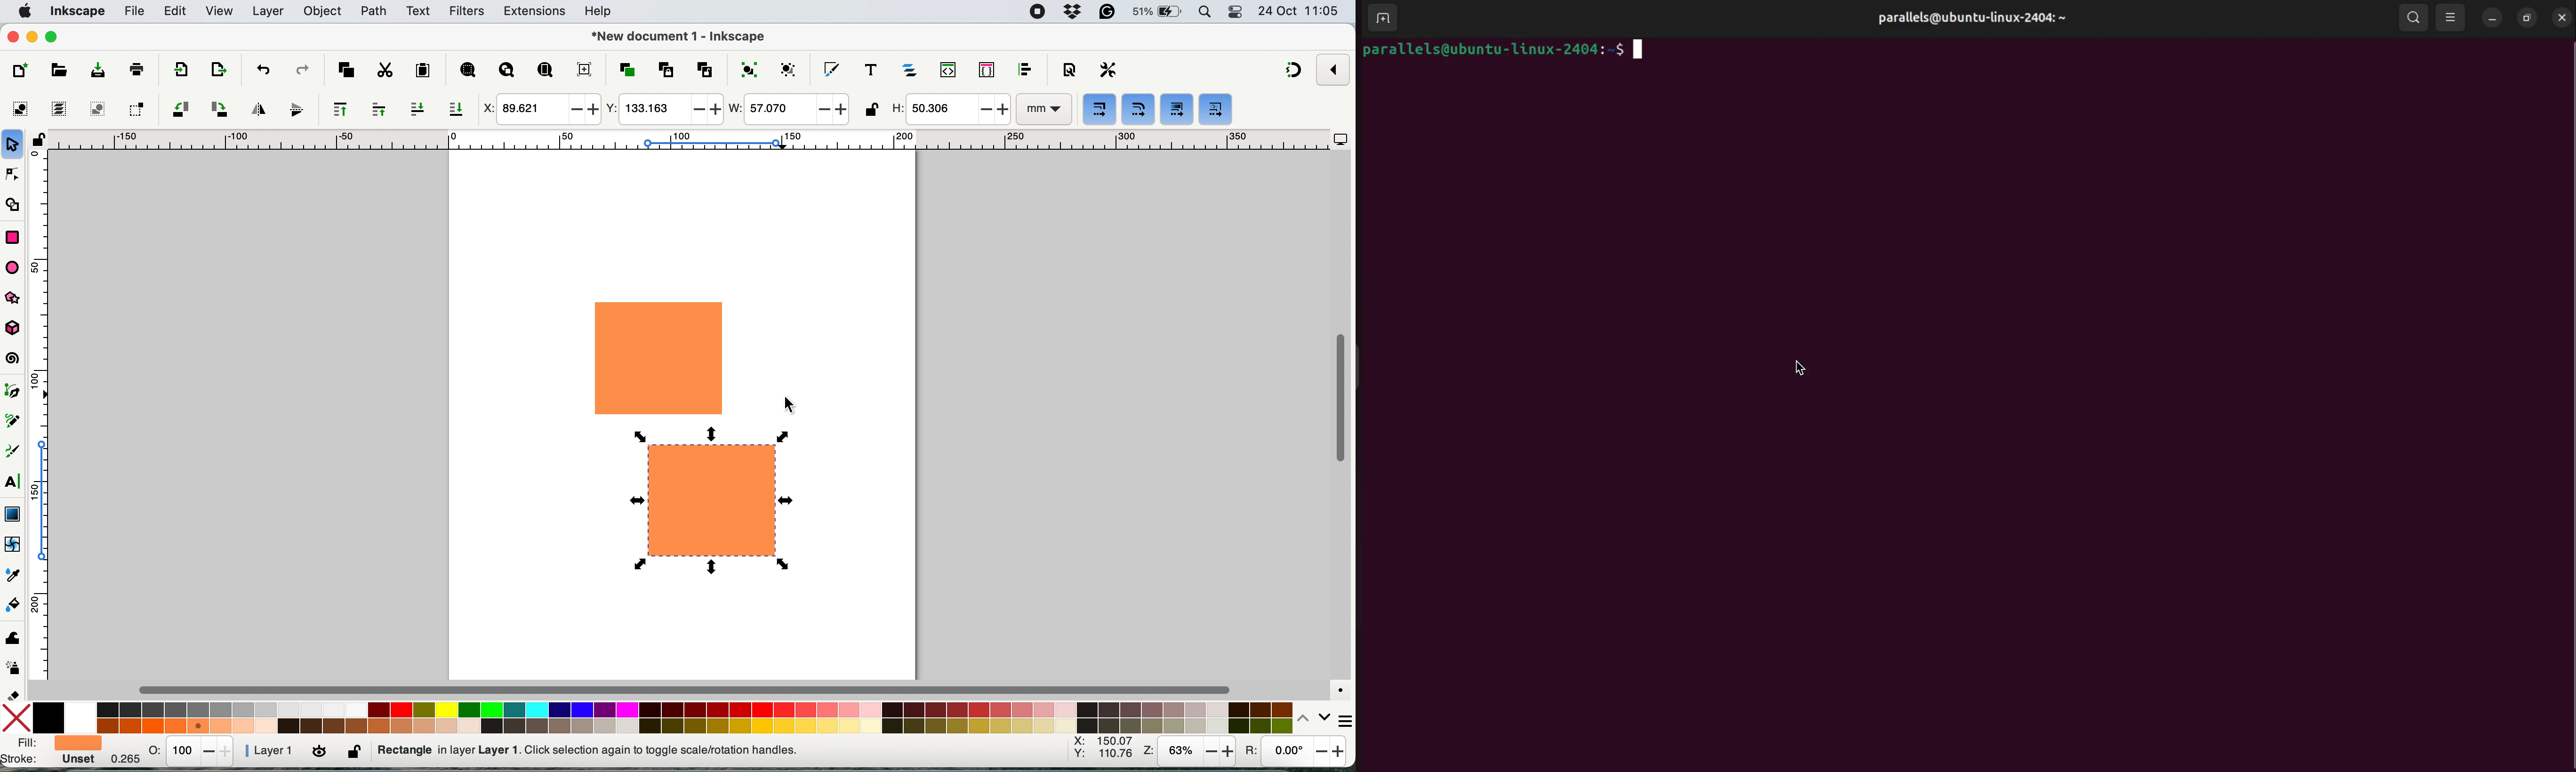 This screenshot has width=2576, height=784. Describe the element at coordinates (14, 668) in the screenshot. I see `spray tool` at that location.